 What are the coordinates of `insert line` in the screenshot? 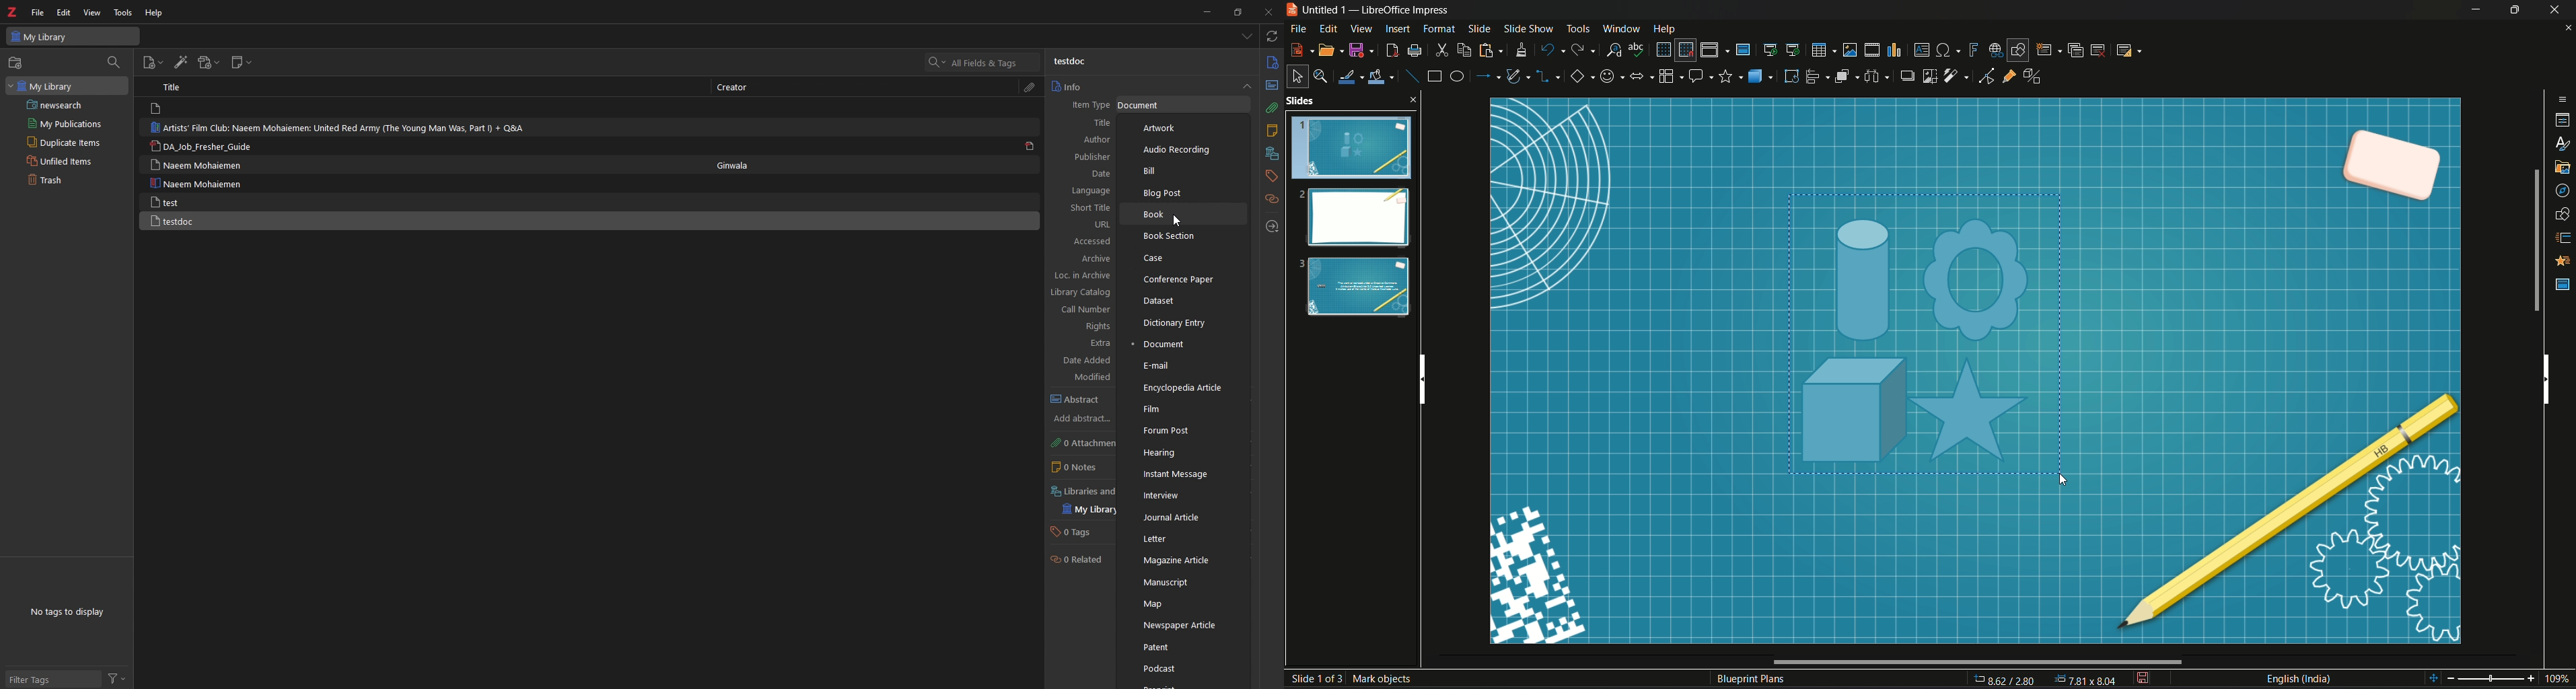 It's located at (1411, 76).